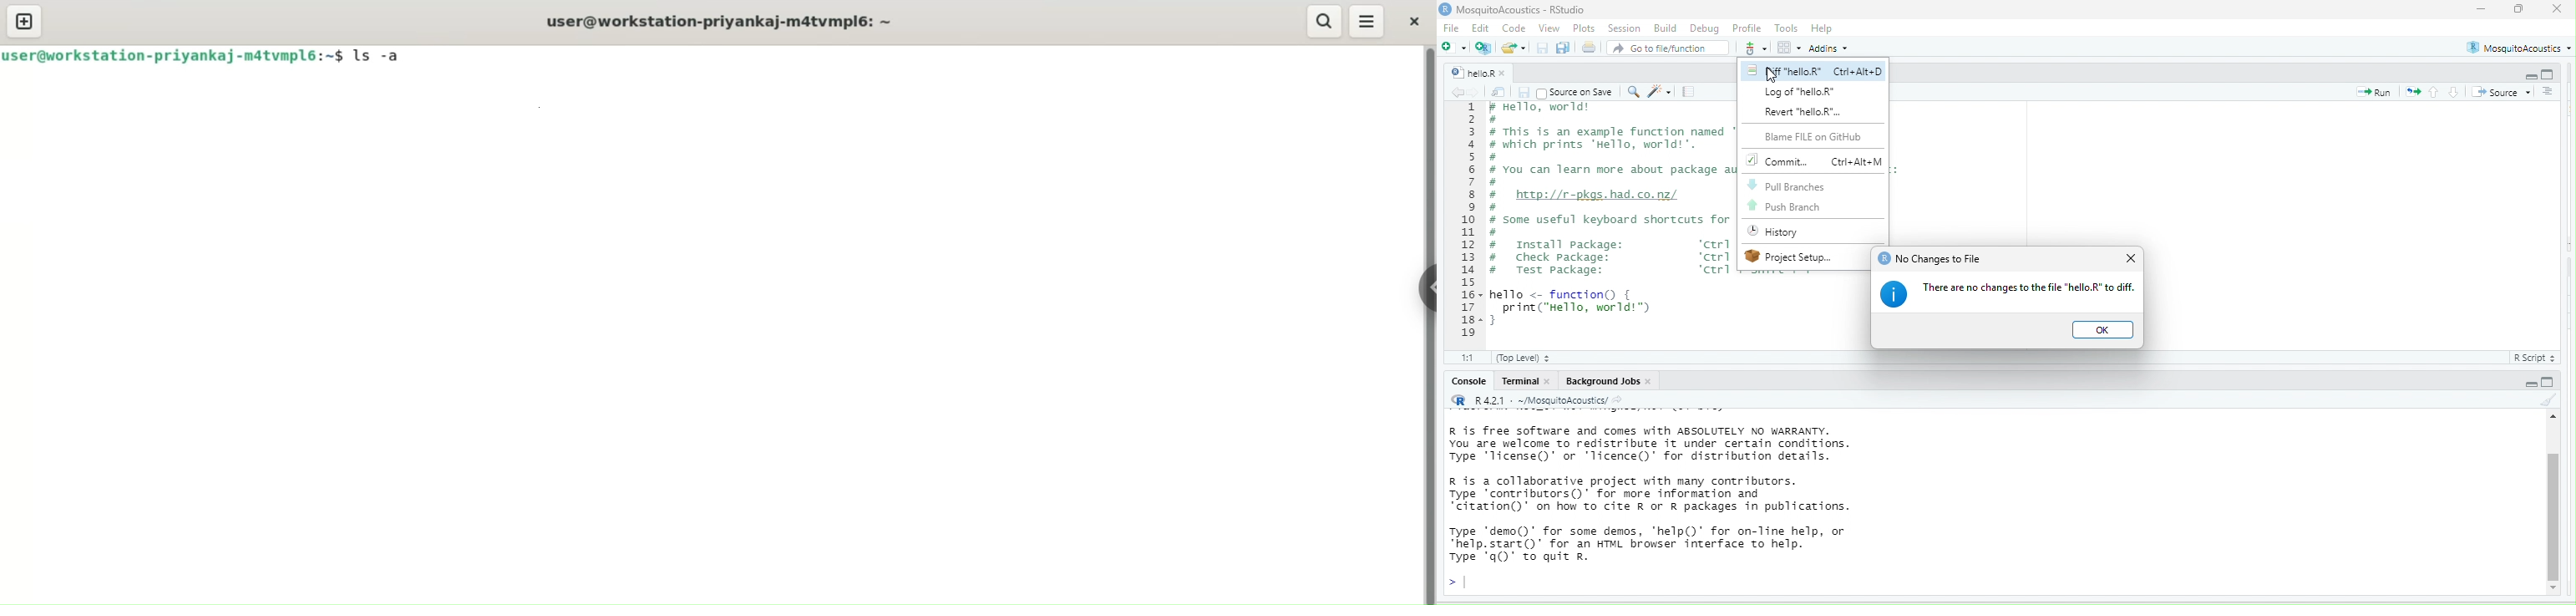 Image resolution: width=2576 pixels, height=616 pixels. Describe the element at coordinates (1689, 92) in the screenshot. I see `compile report` at that location.